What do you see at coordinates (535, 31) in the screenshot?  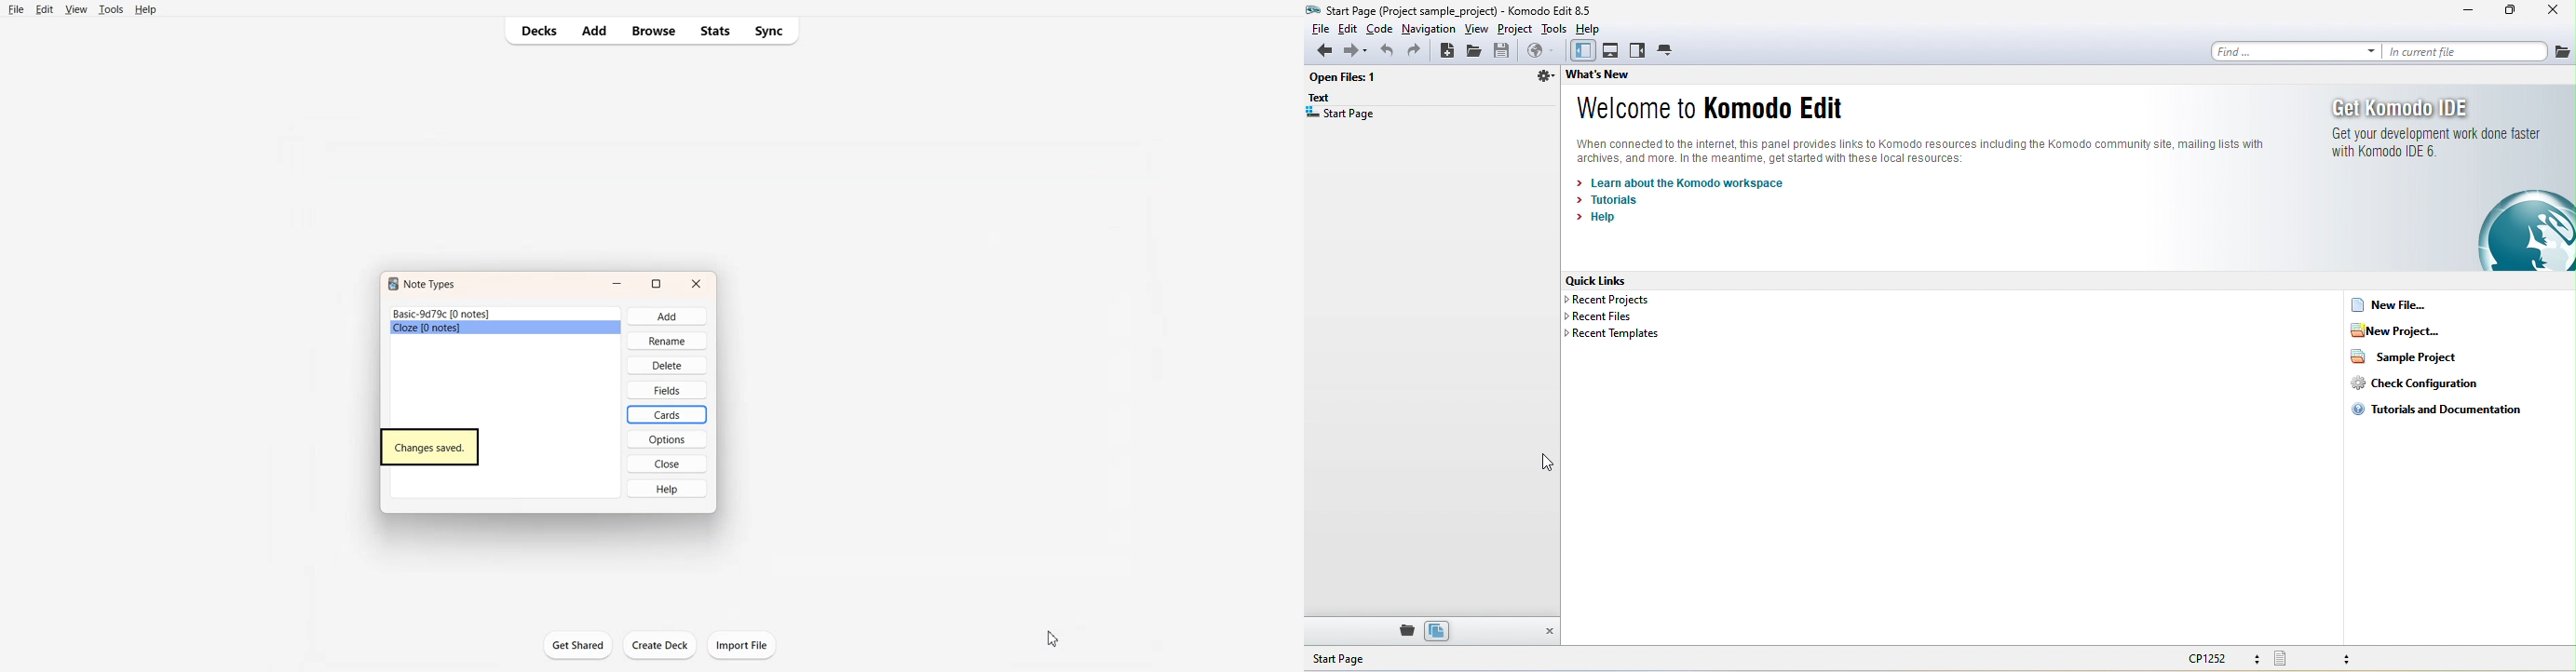 I see `Decks` at bounding box center [535, 31].